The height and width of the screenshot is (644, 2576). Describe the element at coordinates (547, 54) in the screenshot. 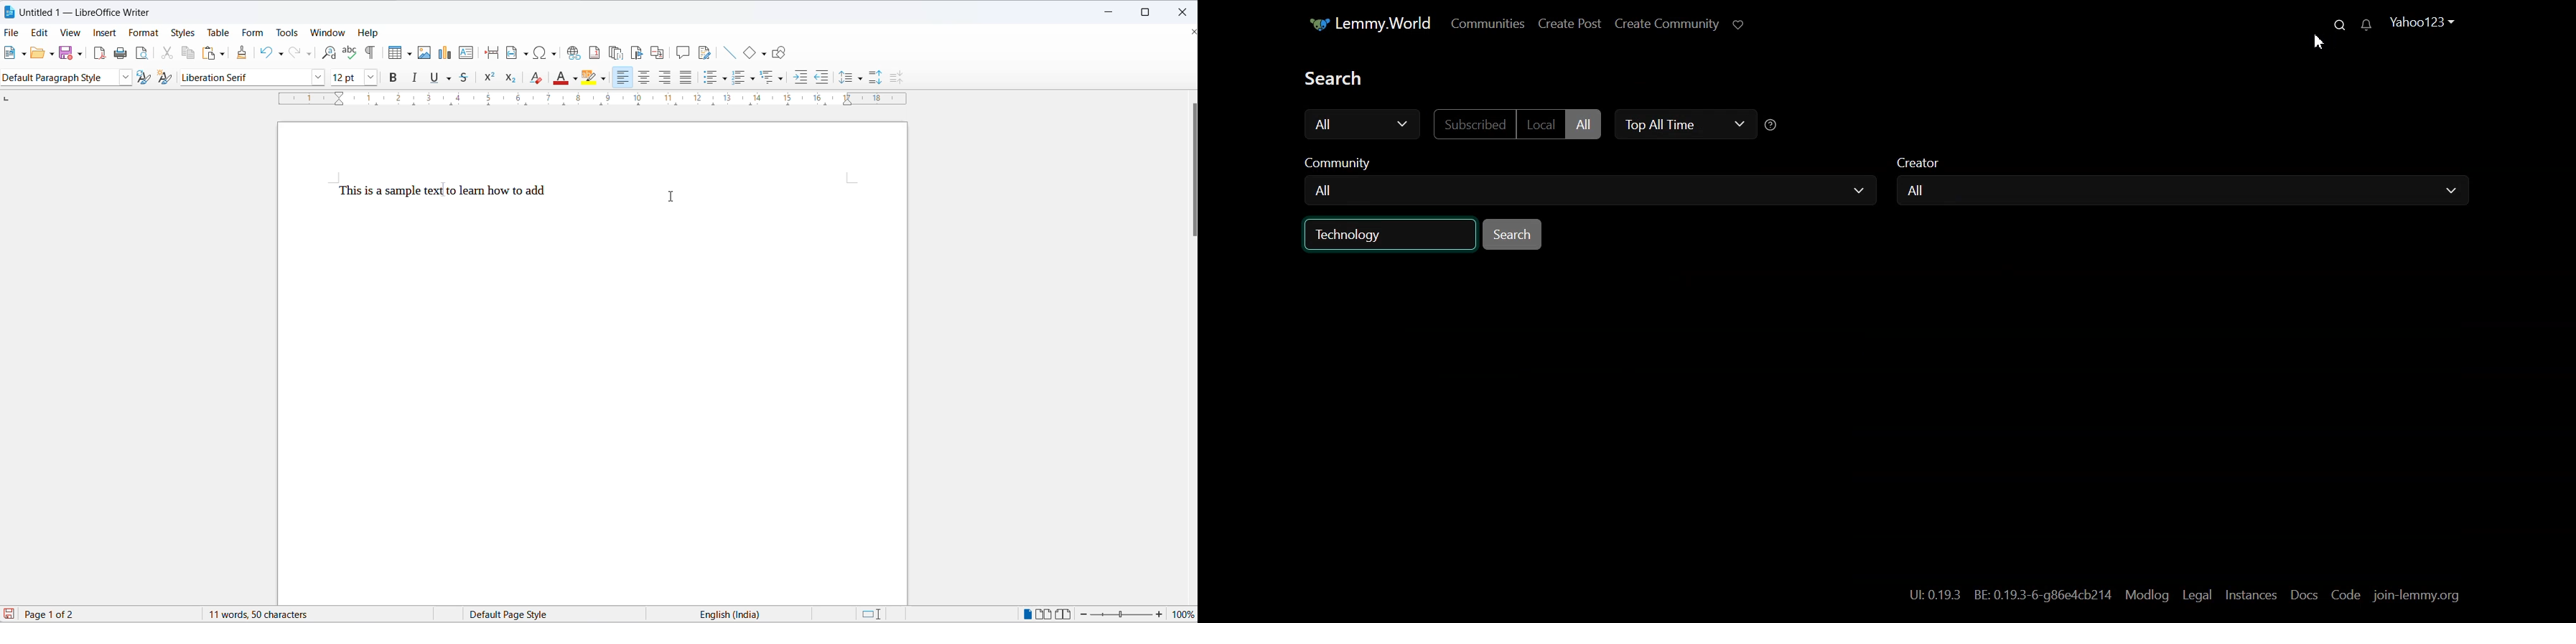

I see `special characters` at that location.